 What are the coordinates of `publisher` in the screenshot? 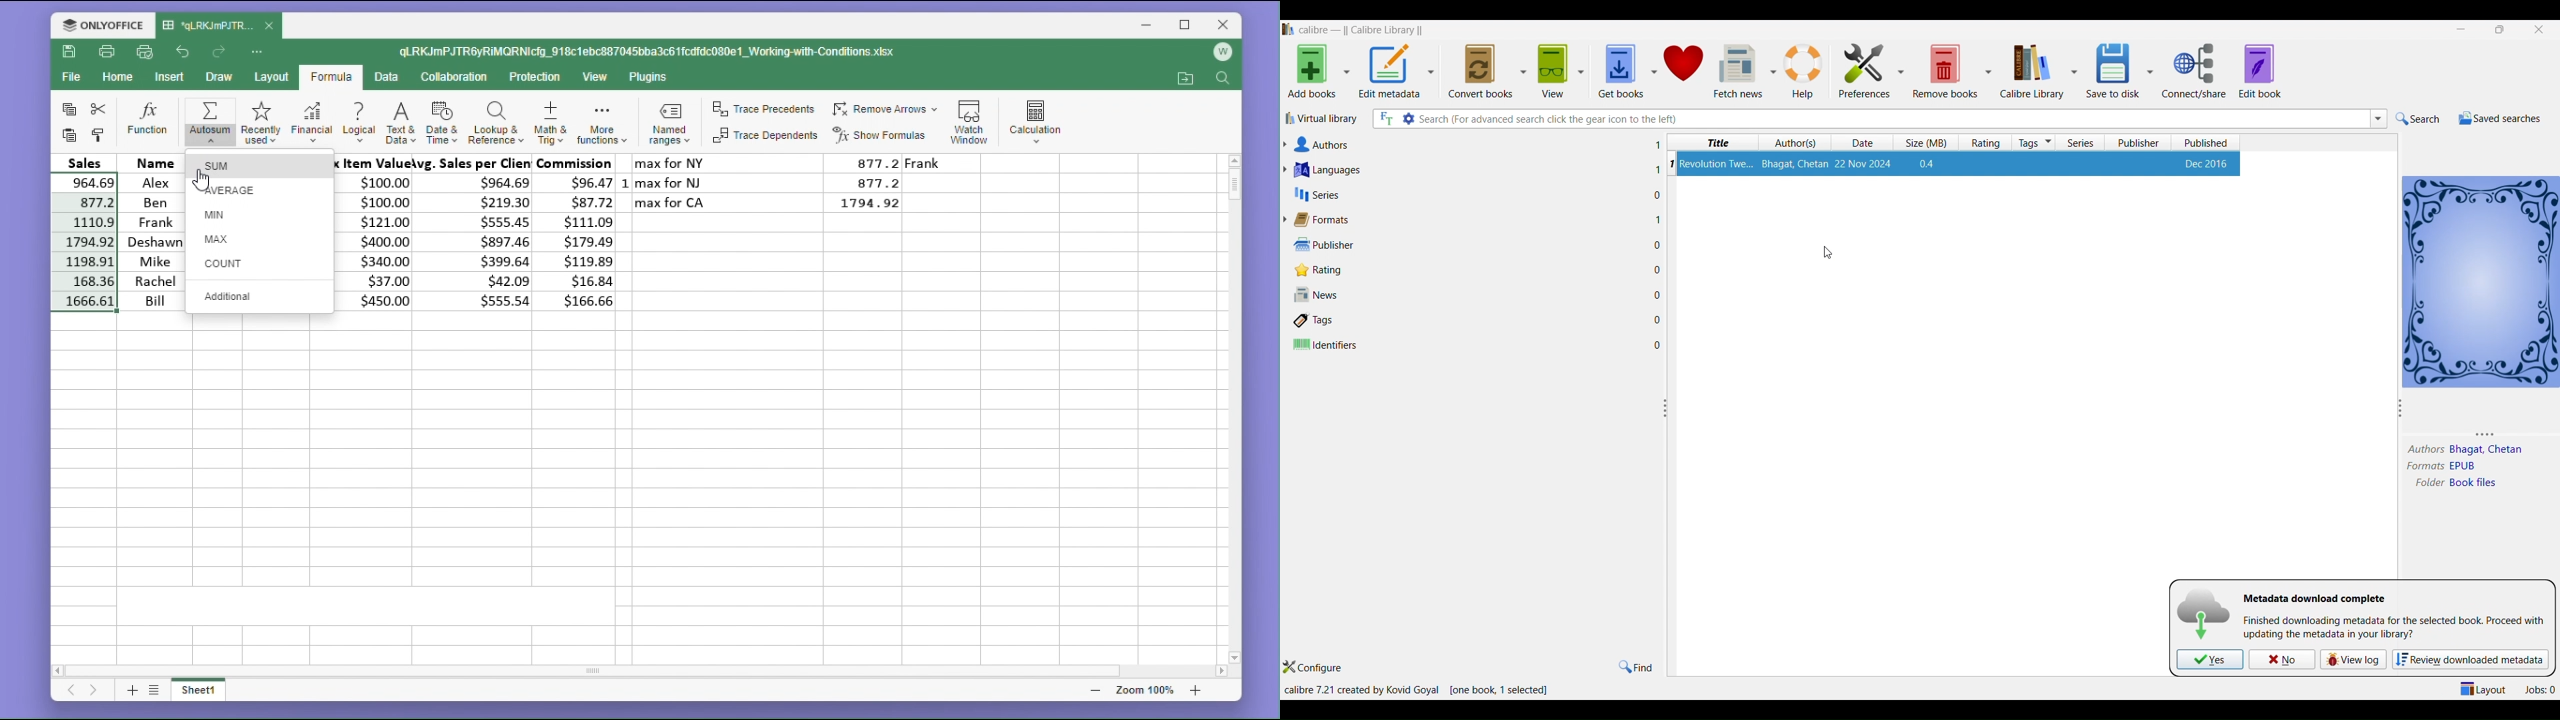 It's located at (1321, 244).